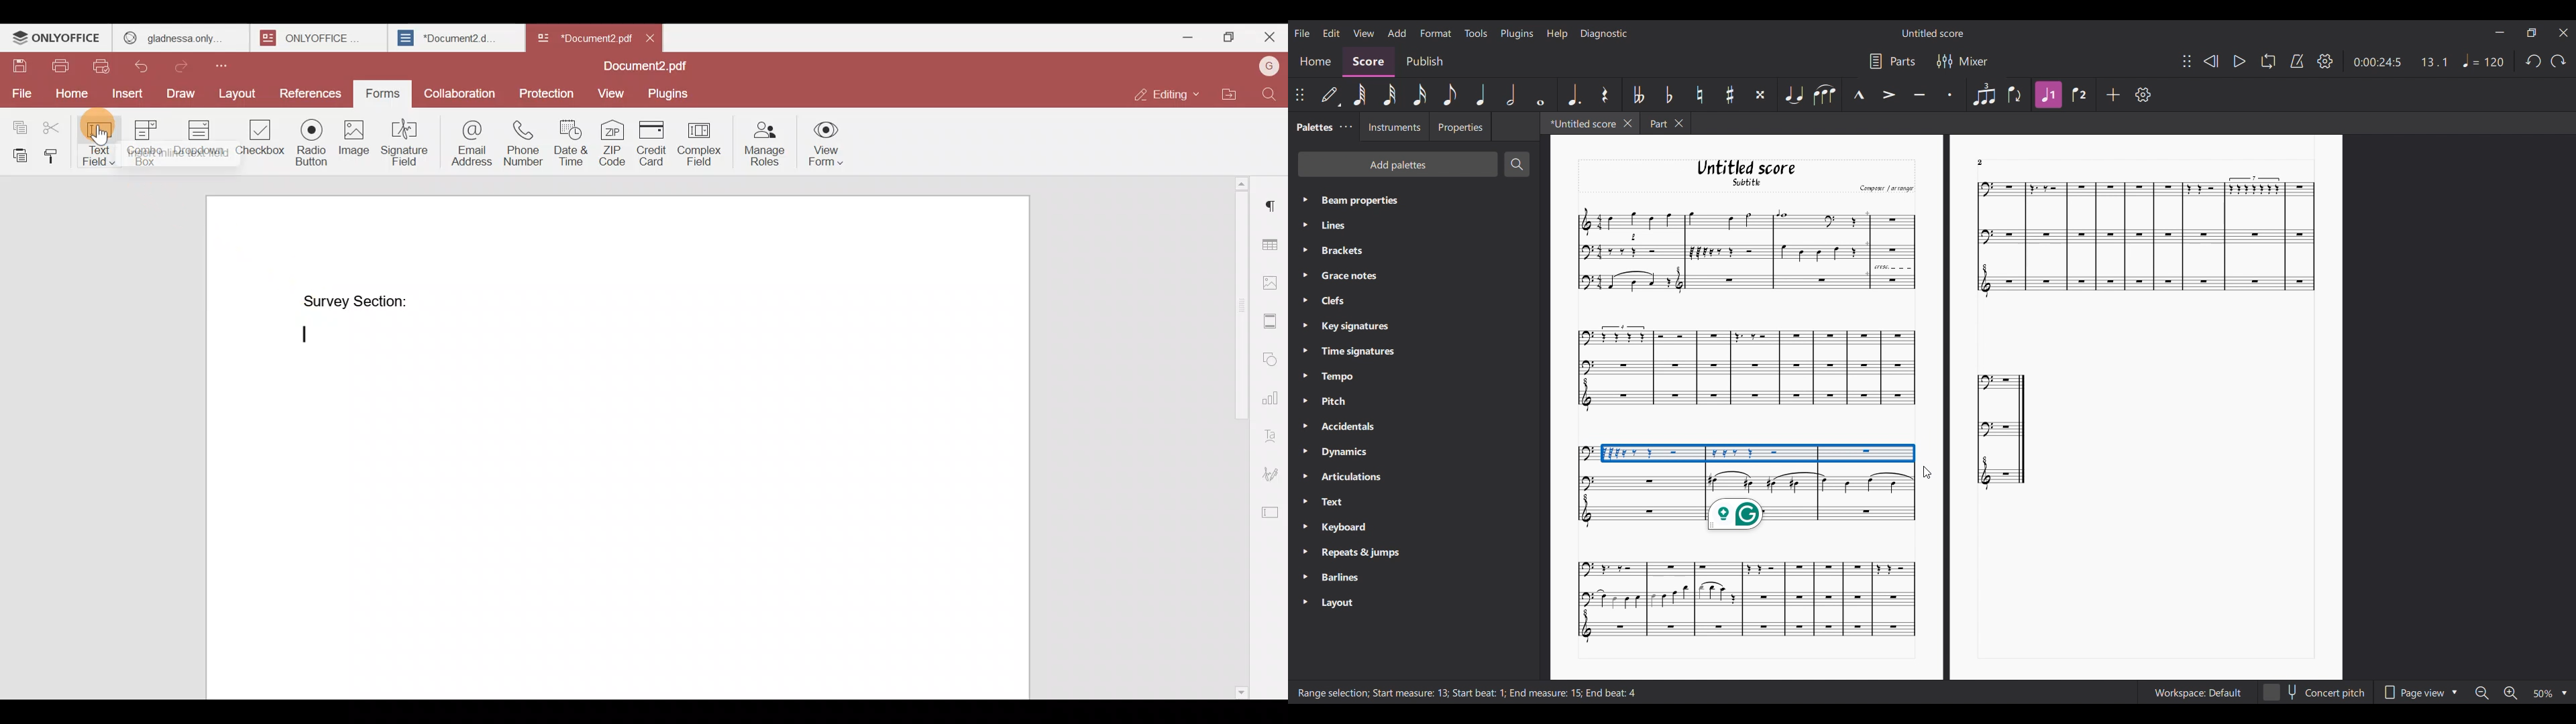 The width and height of the screenshot is (2576, 728). I want to click on Untitled score, so click(1933, 34).